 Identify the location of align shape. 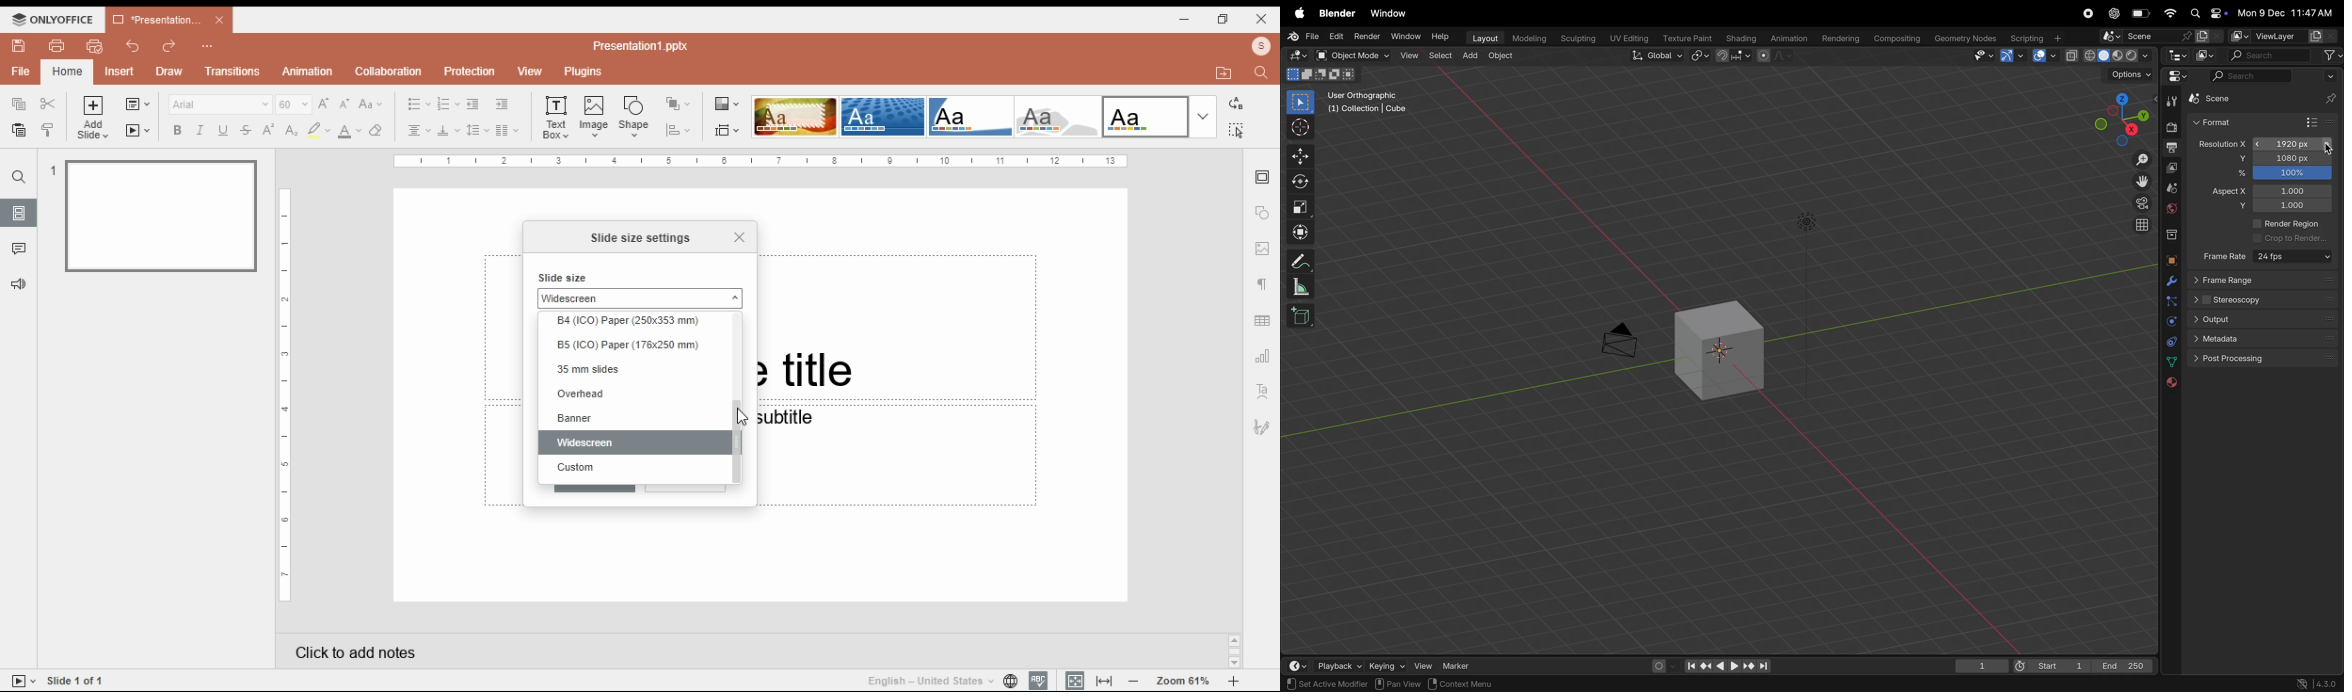
(680, 130).